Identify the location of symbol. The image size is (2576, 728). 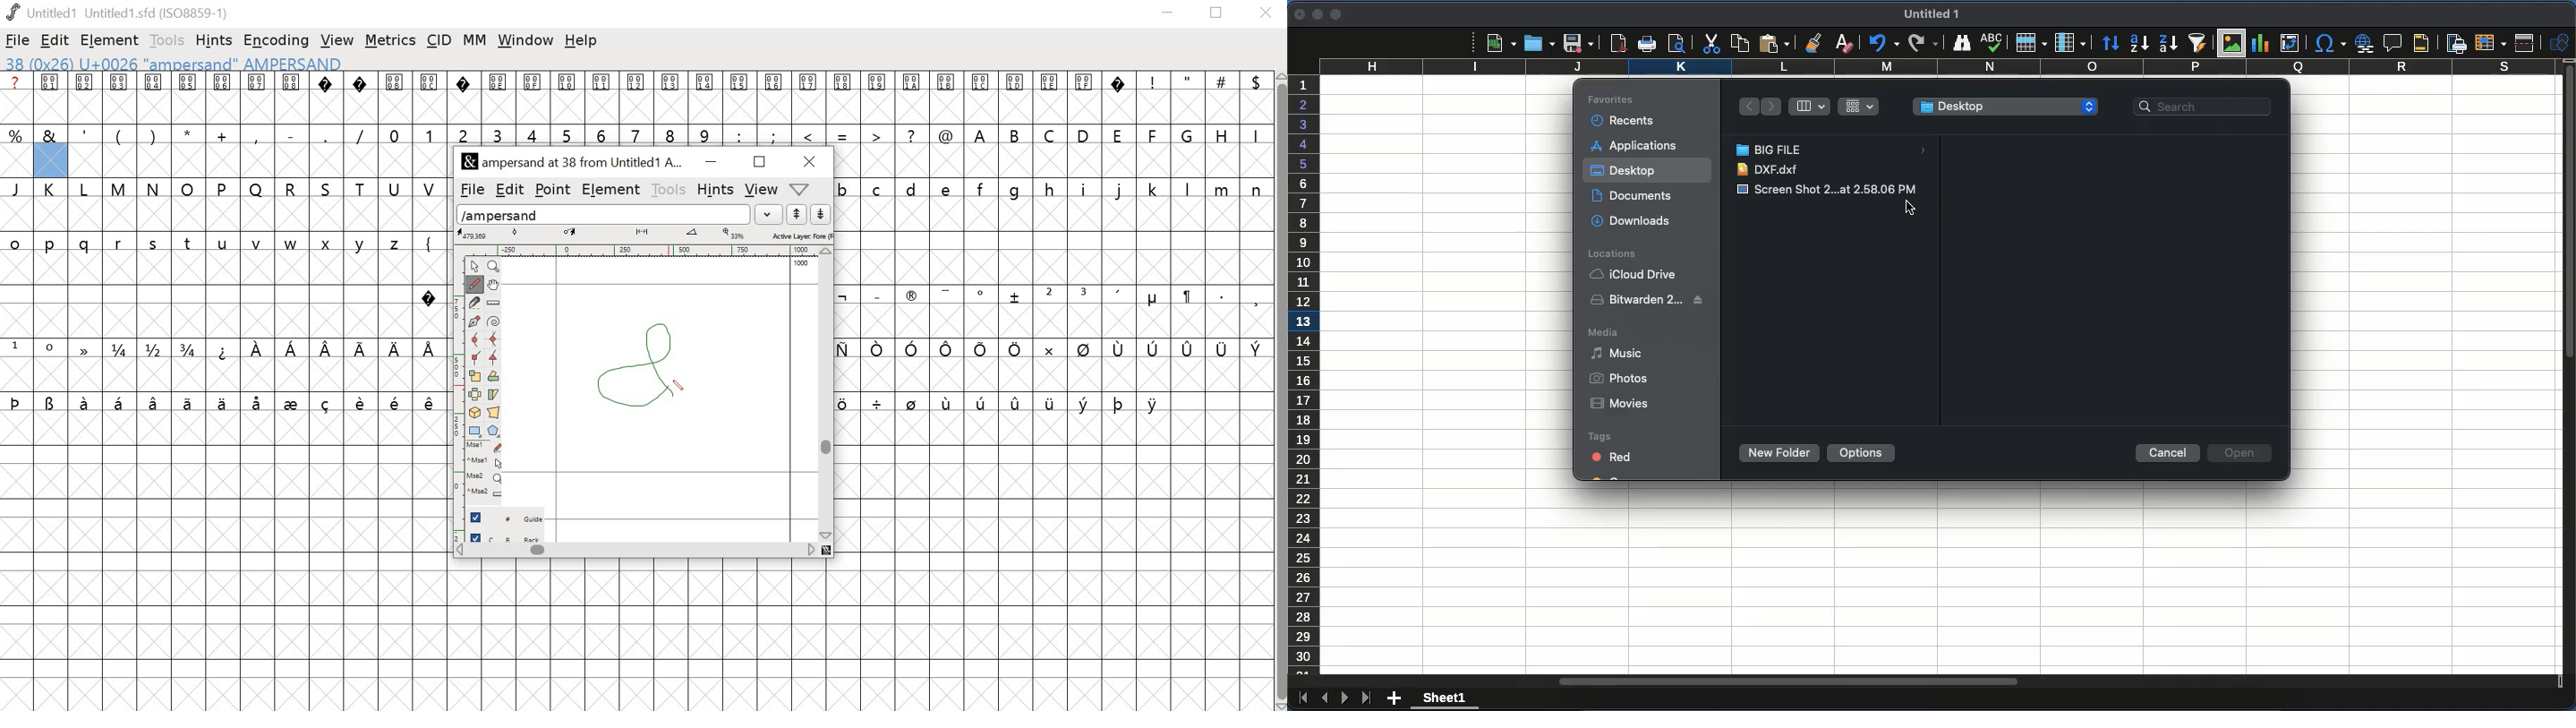
(946, 294).